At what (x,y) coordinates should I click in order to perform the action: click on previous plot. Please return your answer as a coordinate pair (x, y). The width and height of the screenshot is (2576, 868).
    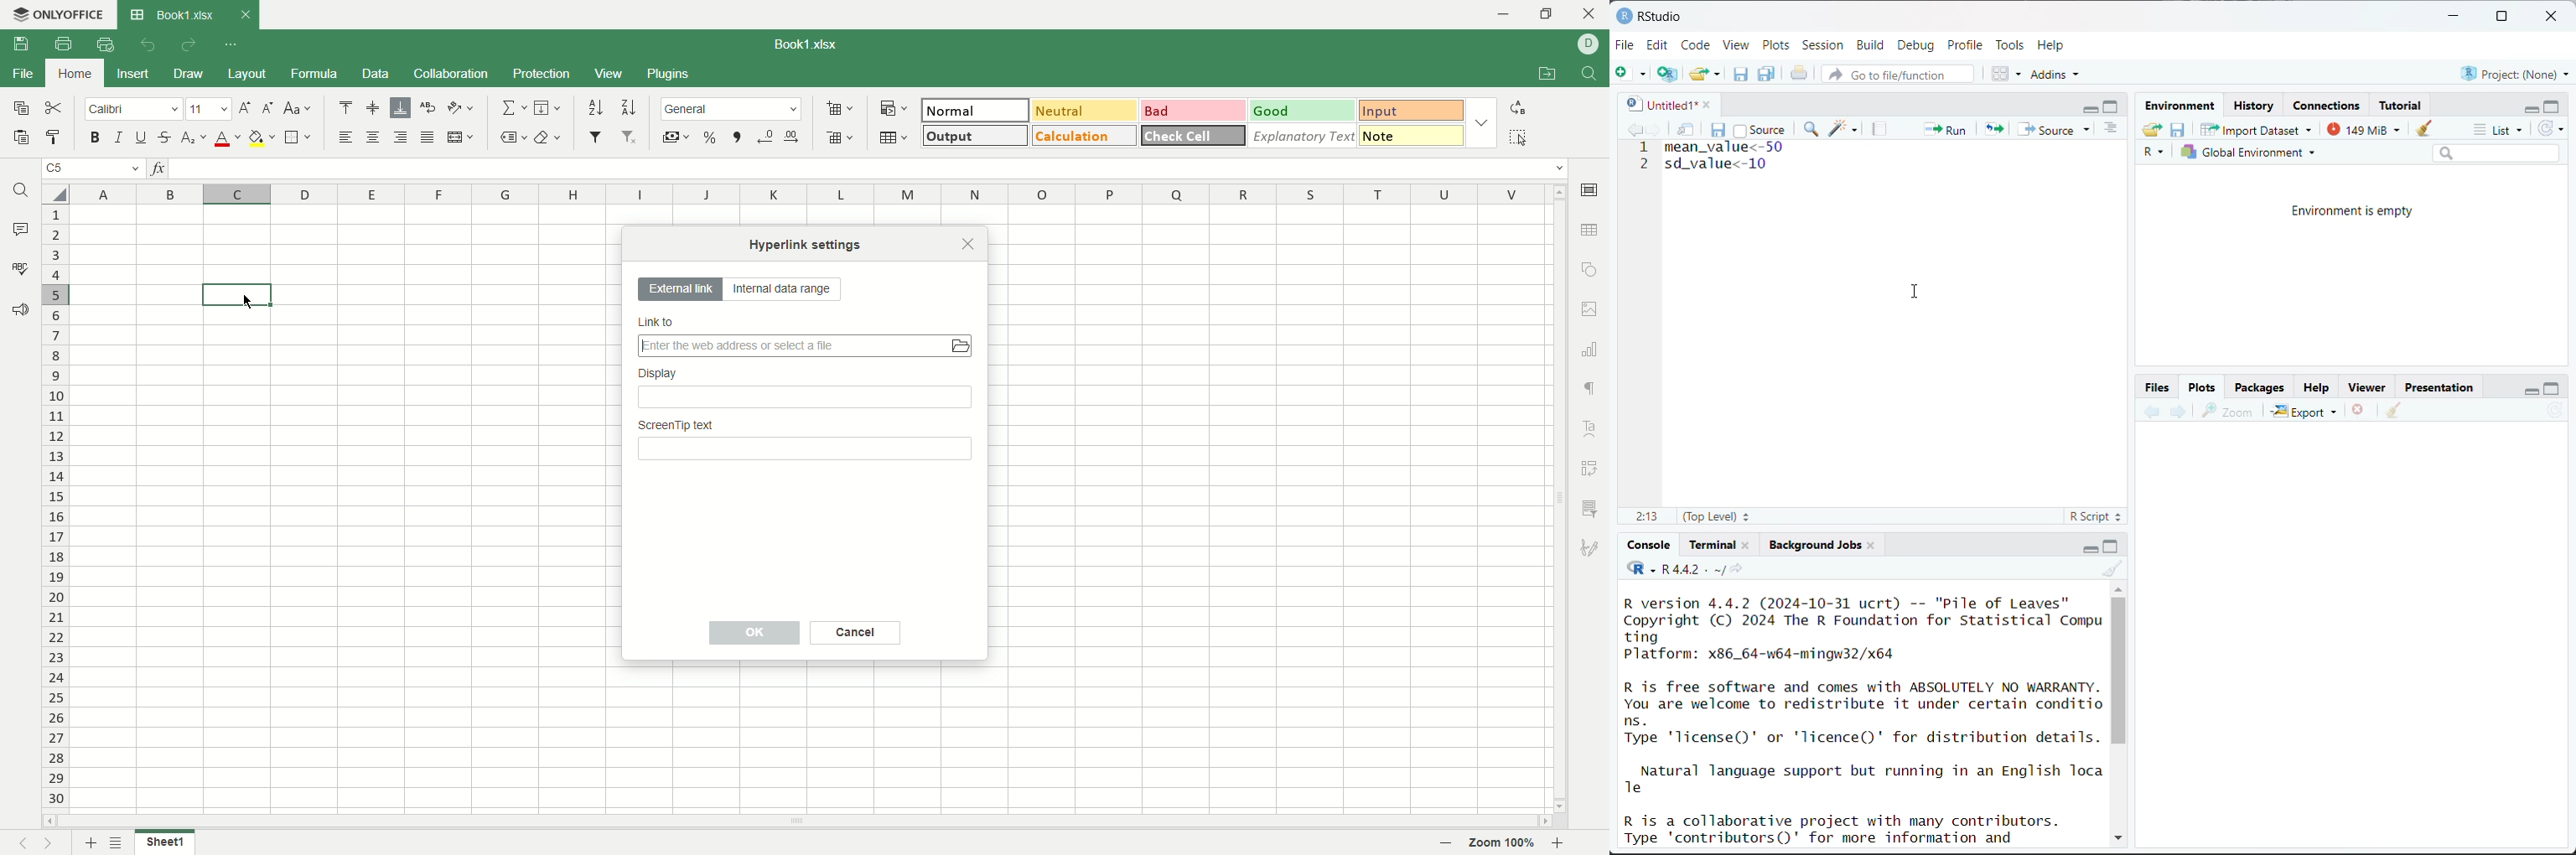
    Looking at the image, I should click on (2152, 412).